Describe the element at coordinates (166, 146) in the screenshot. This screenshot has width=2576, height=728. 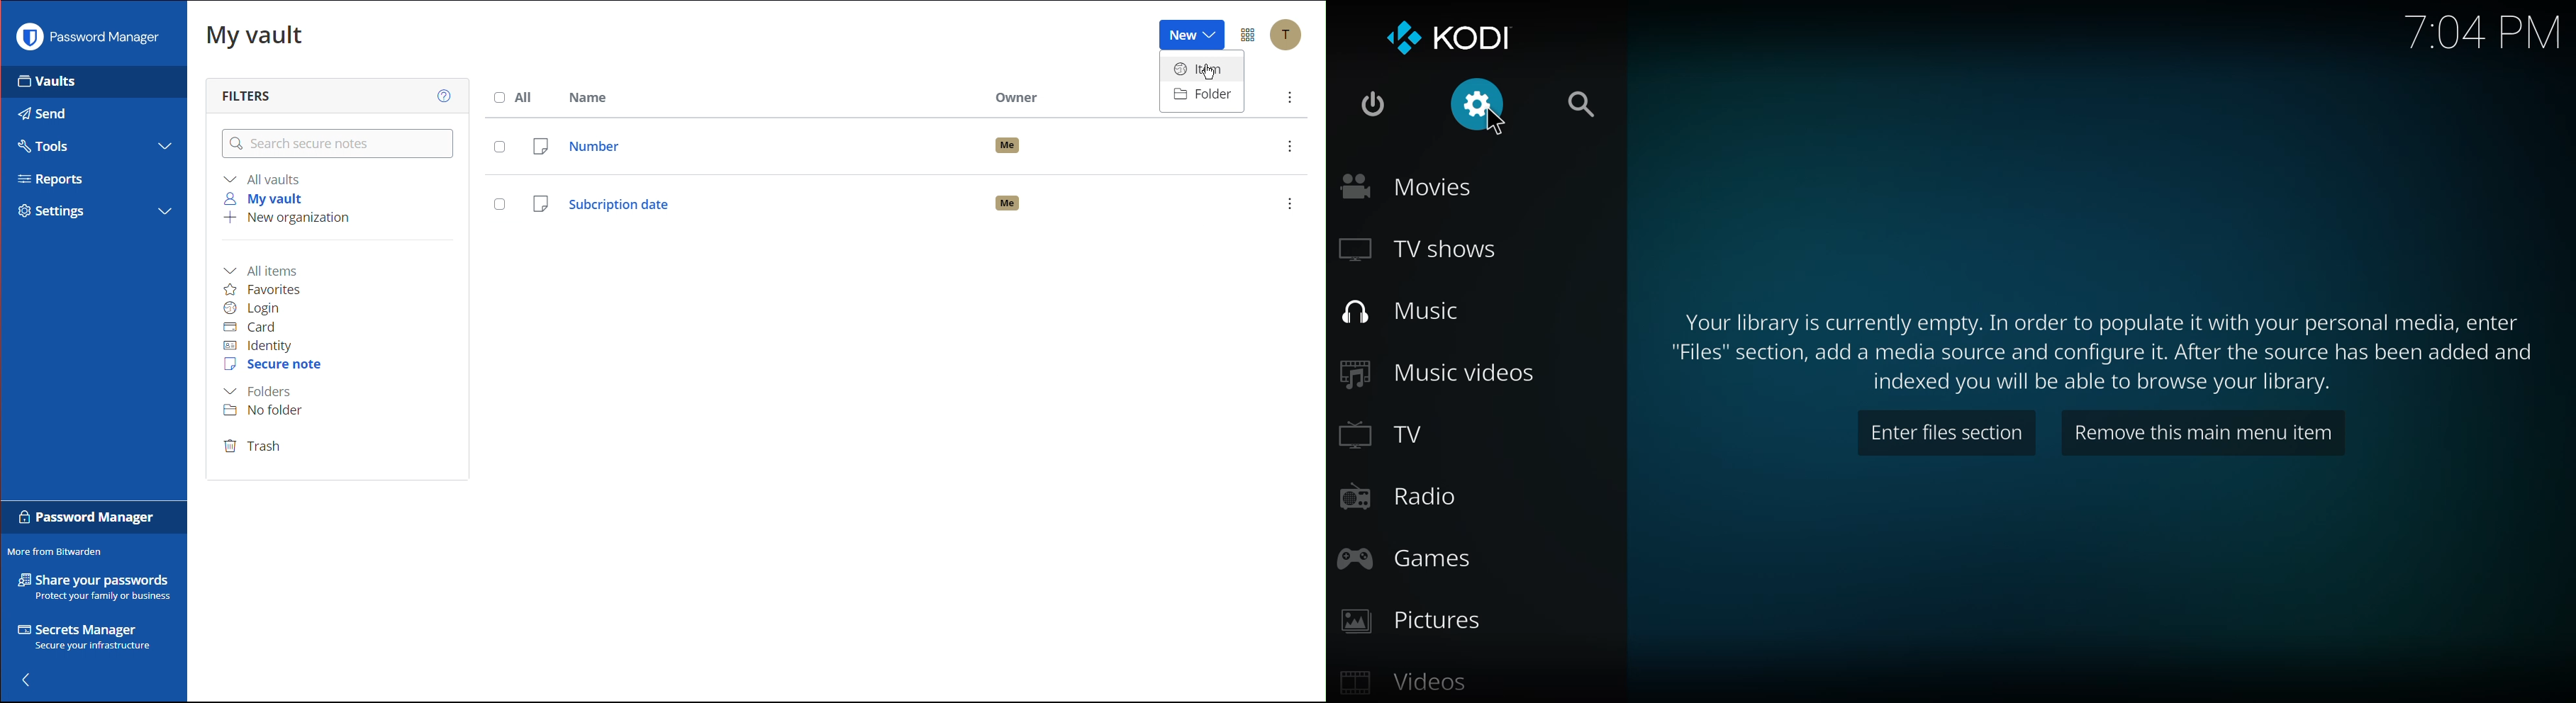
I see `expand/collapse` at that location.